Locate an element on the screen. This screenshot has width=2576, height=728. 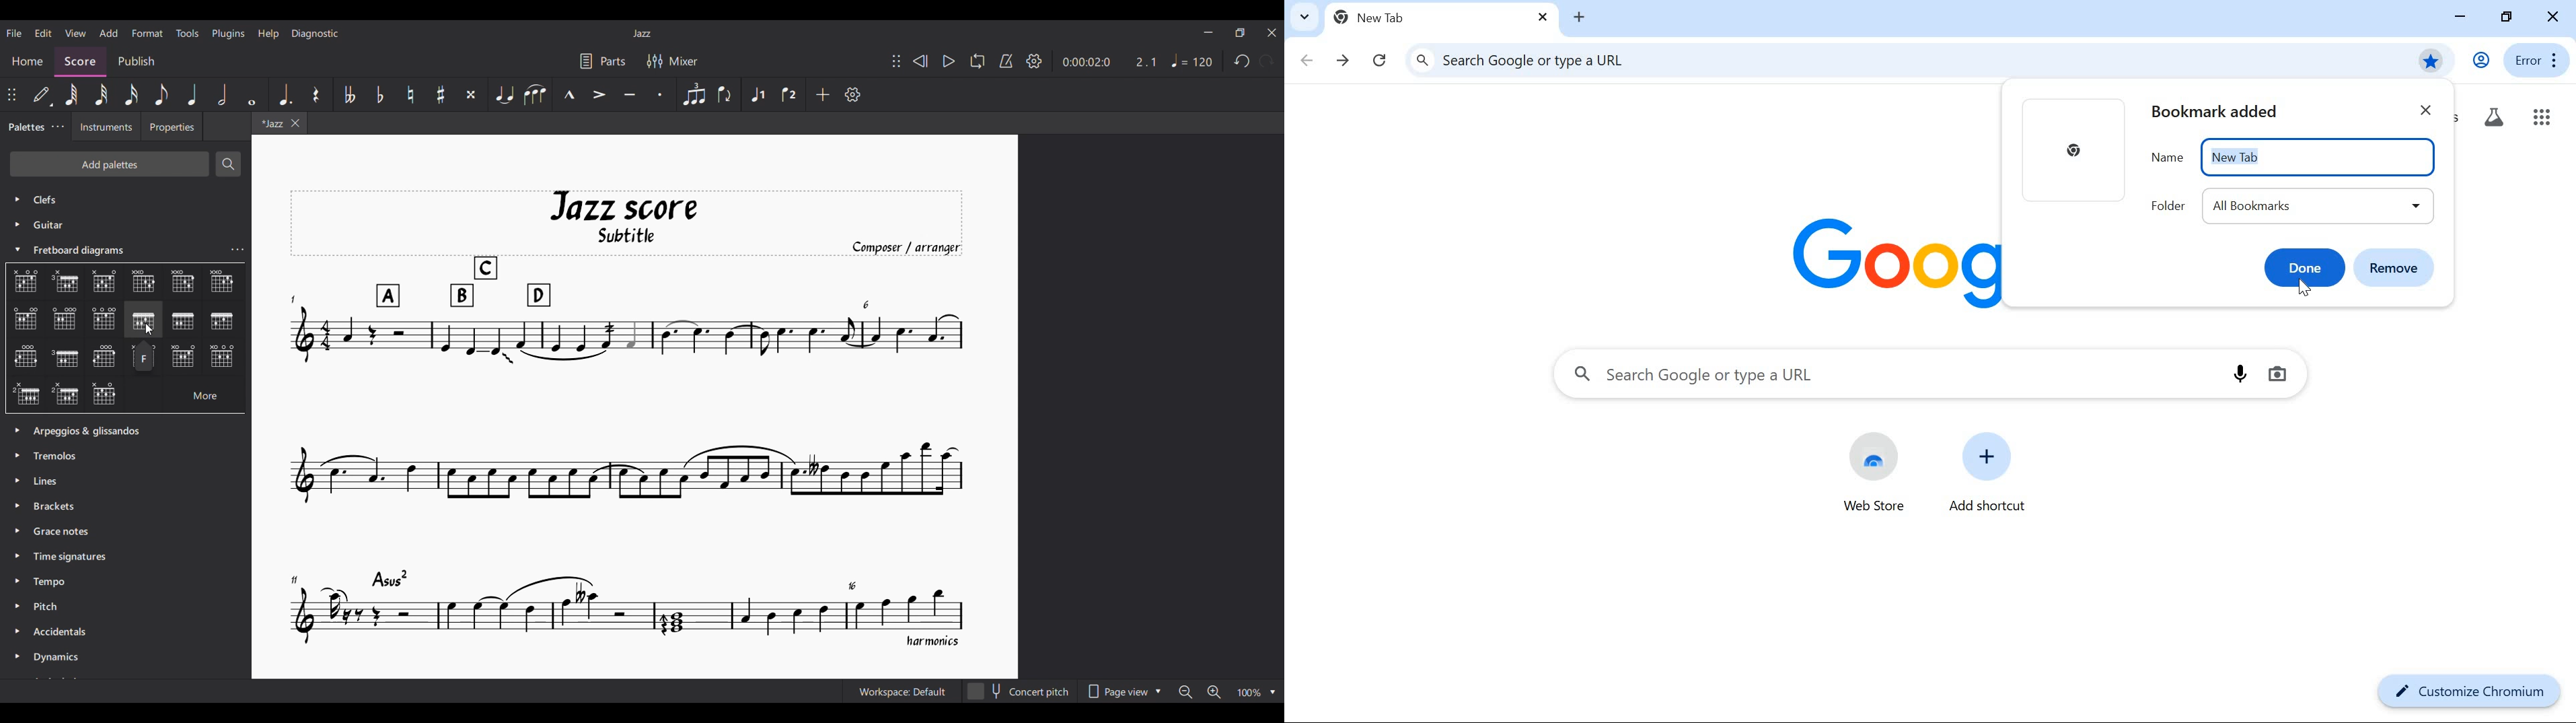
Close is located at coordinates (1273, 33).